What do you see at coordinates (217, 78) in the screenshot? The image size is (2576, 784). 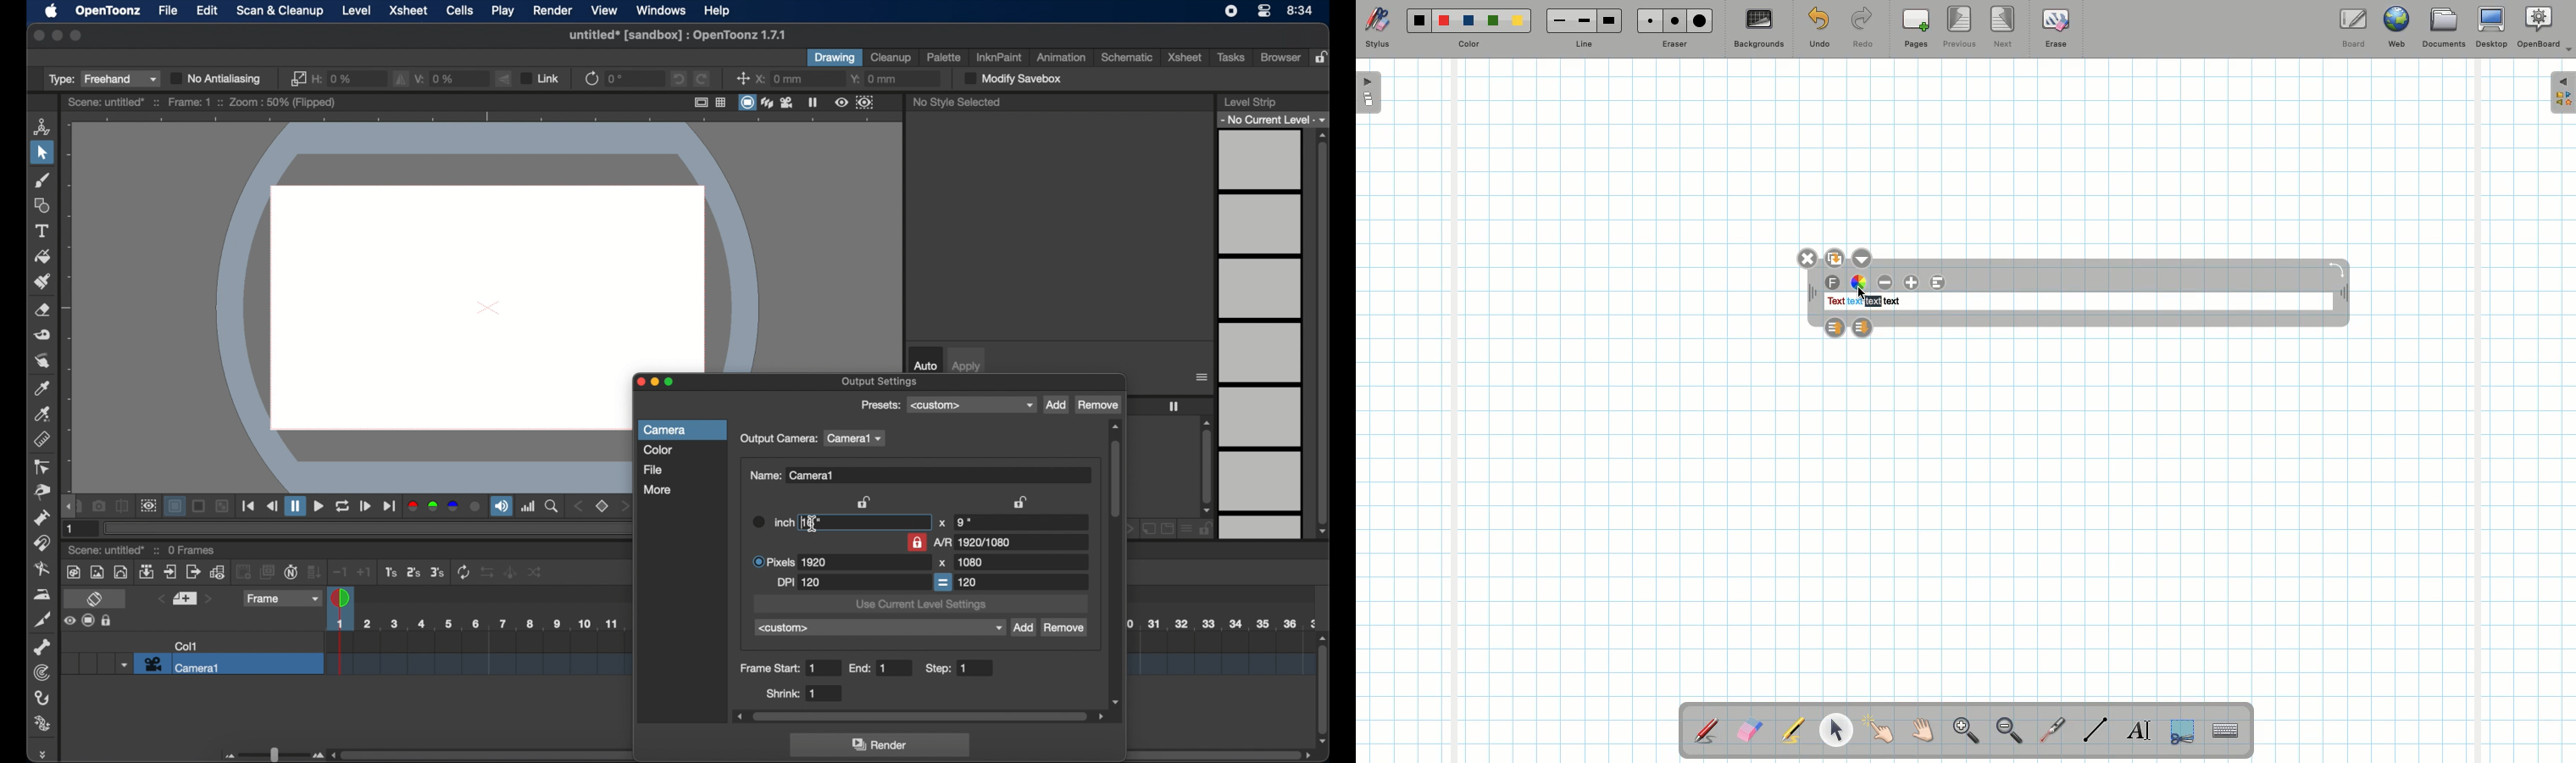 I see `no antialiasing` at bounding box center [217, 78].